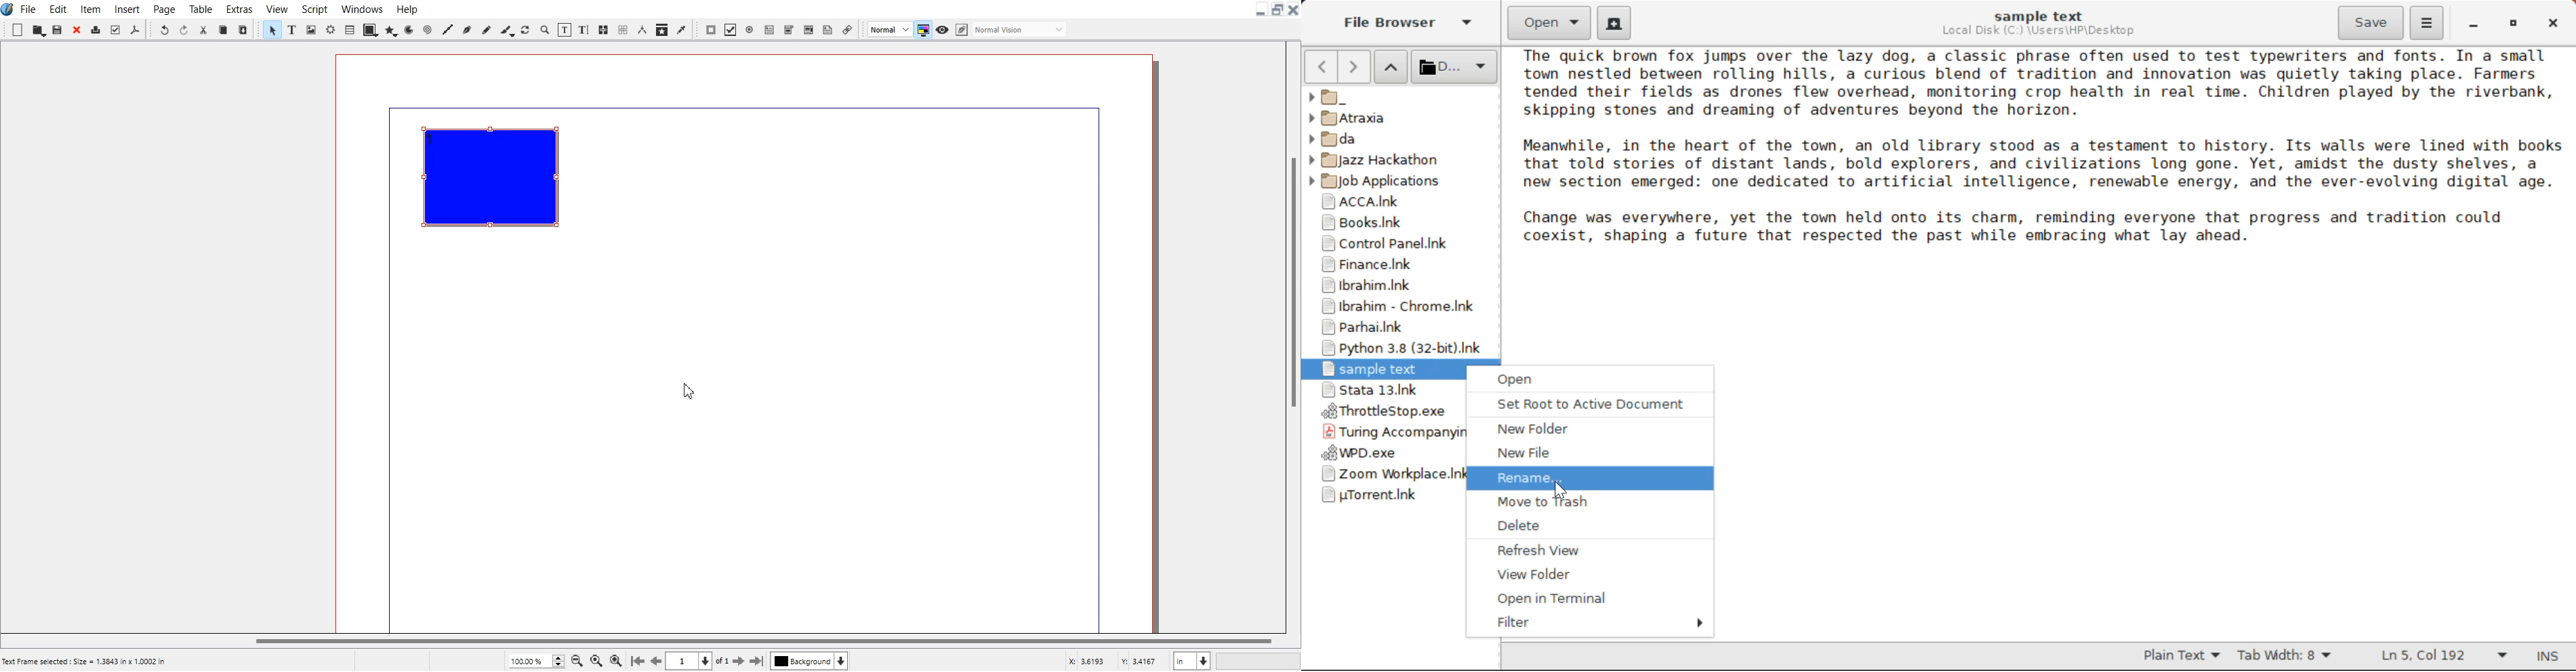  What do you see at coordinates (497, 184) in the screenshot?
I see `Blue Text Frame` at bounding box center [497, 184].